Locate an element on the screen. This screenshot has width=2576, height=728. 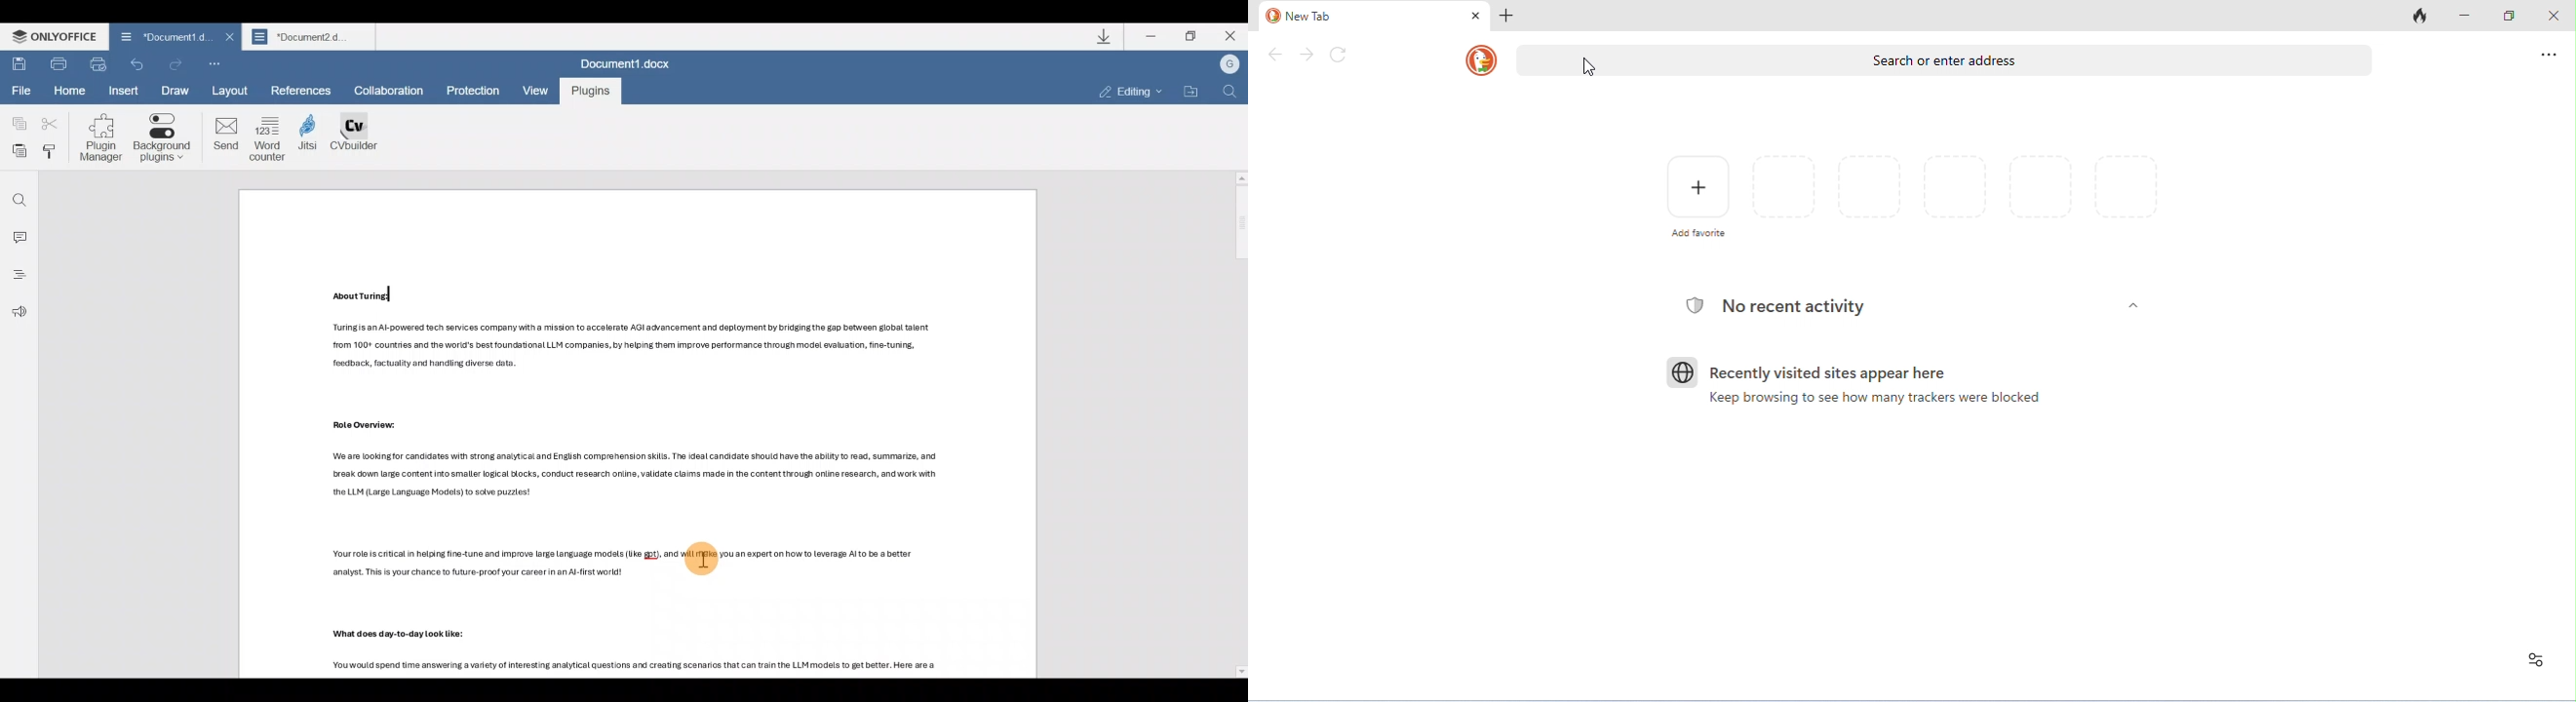
Cursor is located at coordinates (1589, 67).